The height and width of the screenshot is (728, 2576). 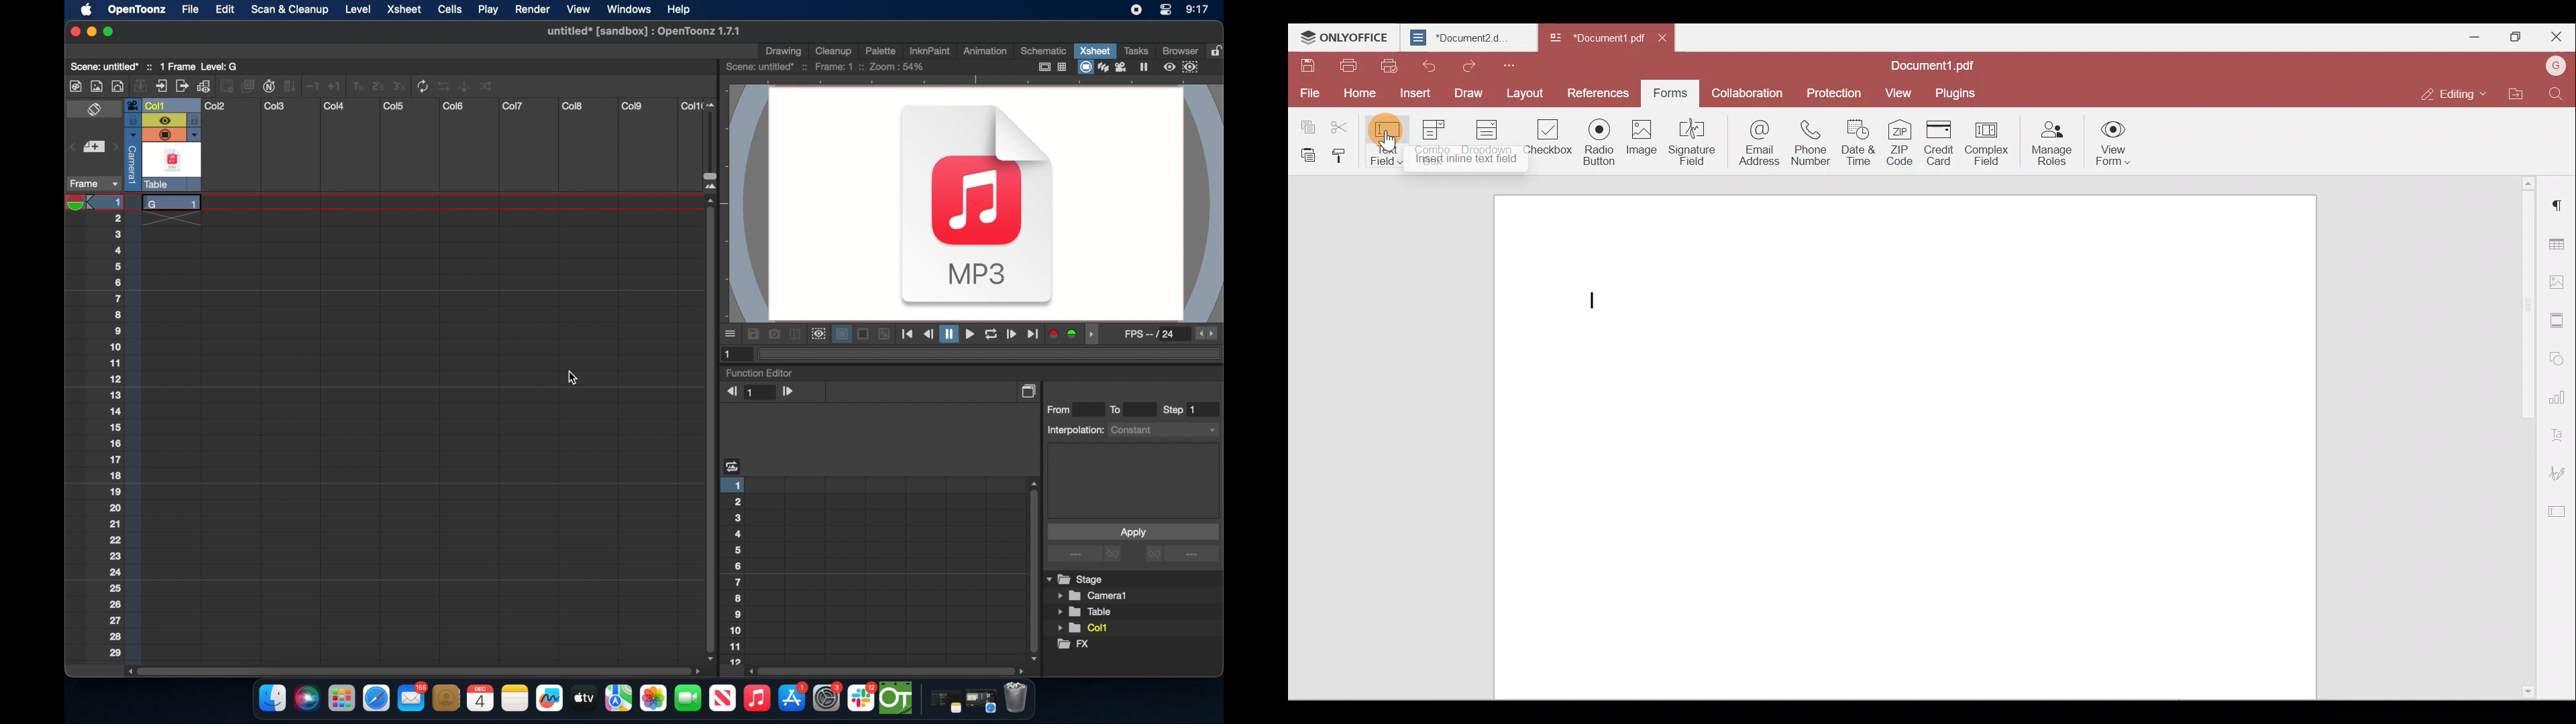 I want to click on settings, so click(x=828, y=698).